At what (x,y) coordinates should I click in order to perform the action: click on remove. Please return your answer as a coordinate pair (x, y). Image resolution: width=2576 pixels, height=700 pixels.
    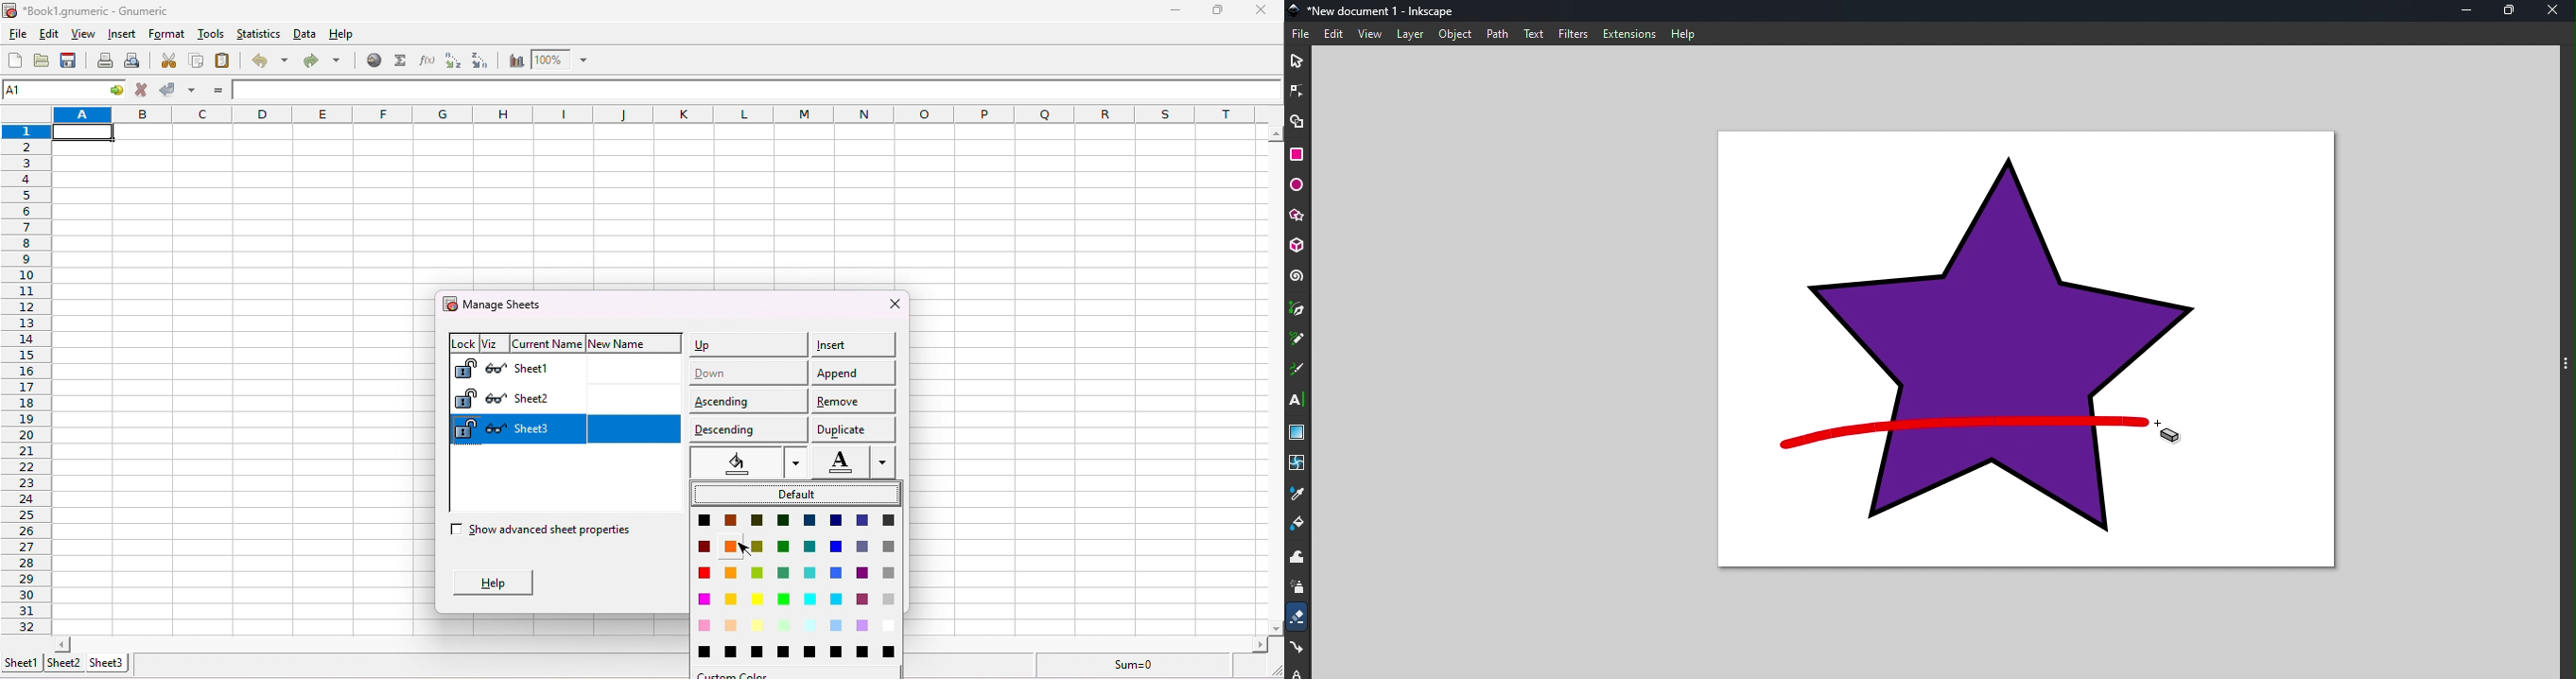
    Looking at the image, I should click on (857, 399).